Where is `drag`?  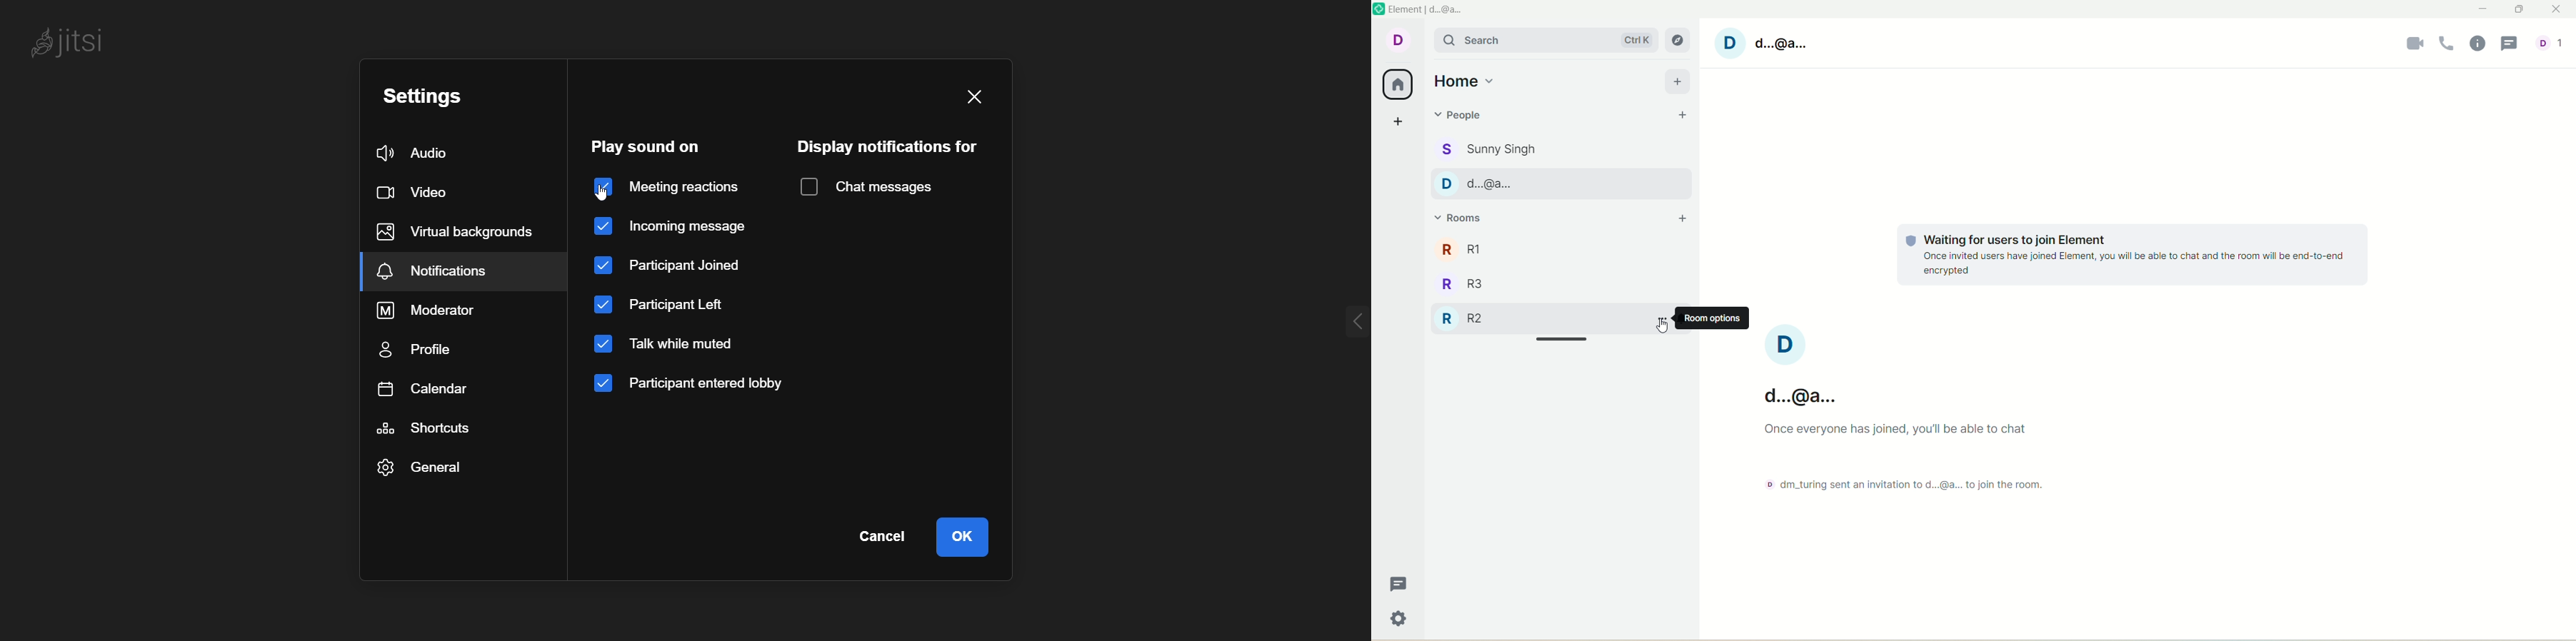
drag is located at coordinates (1563, 340).